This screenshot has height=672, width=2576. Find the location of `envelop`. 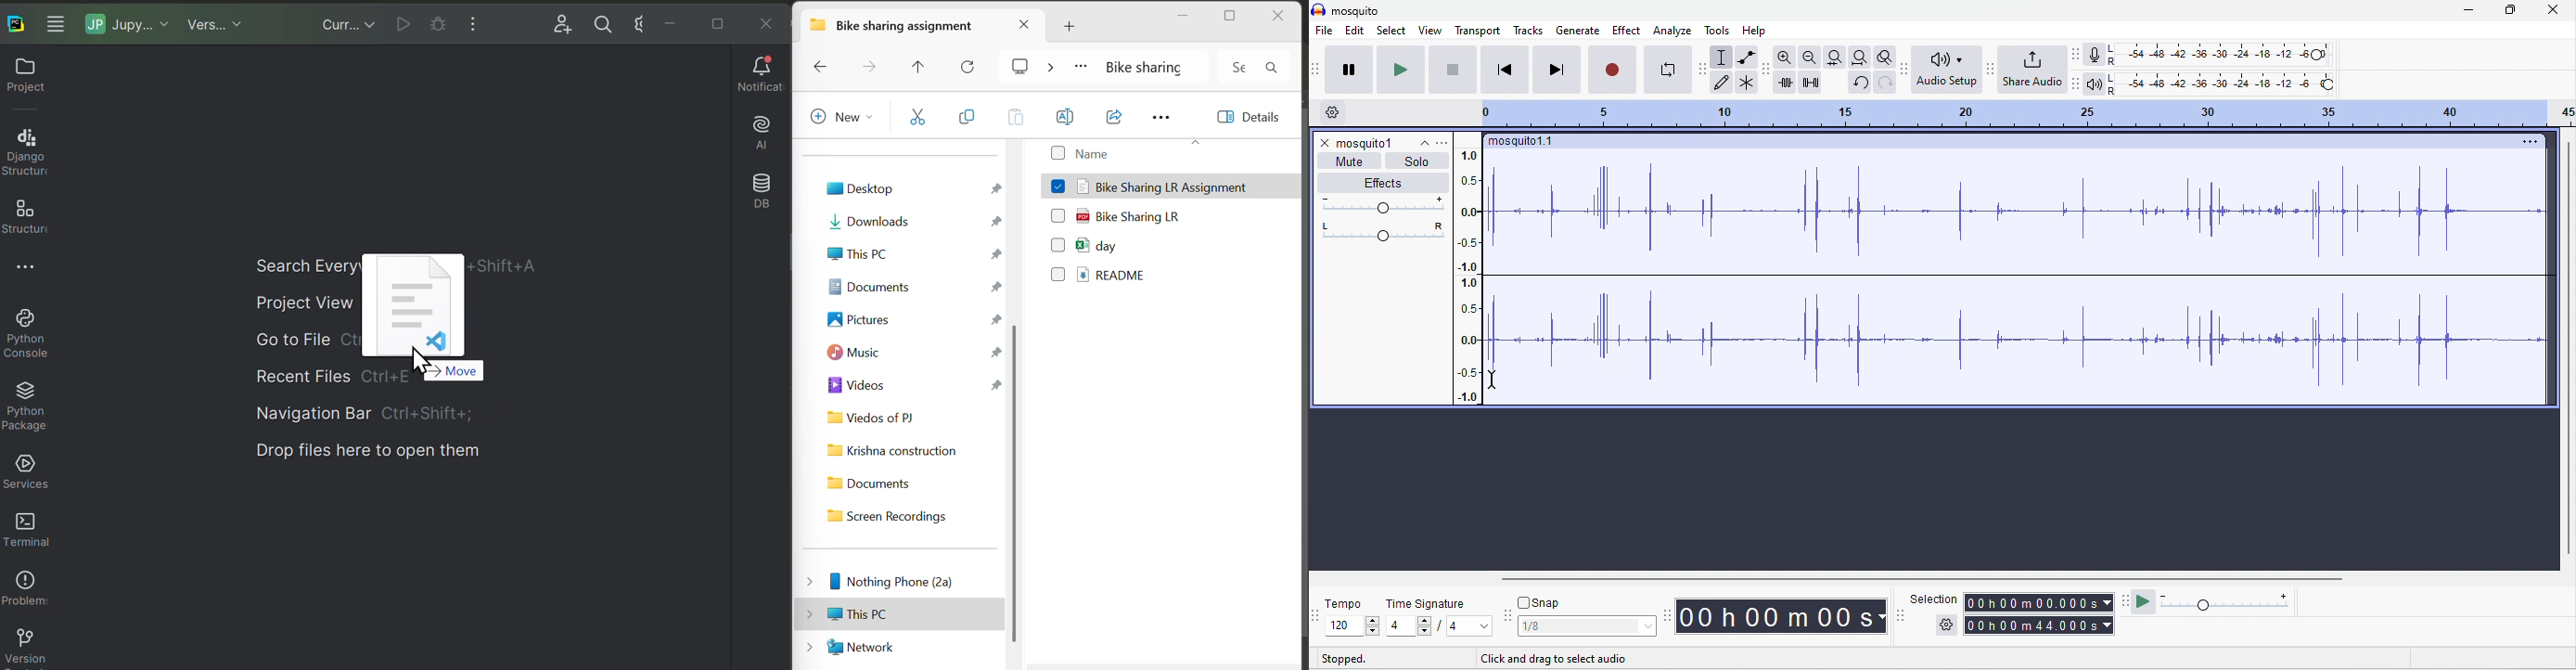

envelop is located at coordinates (1747, 56).